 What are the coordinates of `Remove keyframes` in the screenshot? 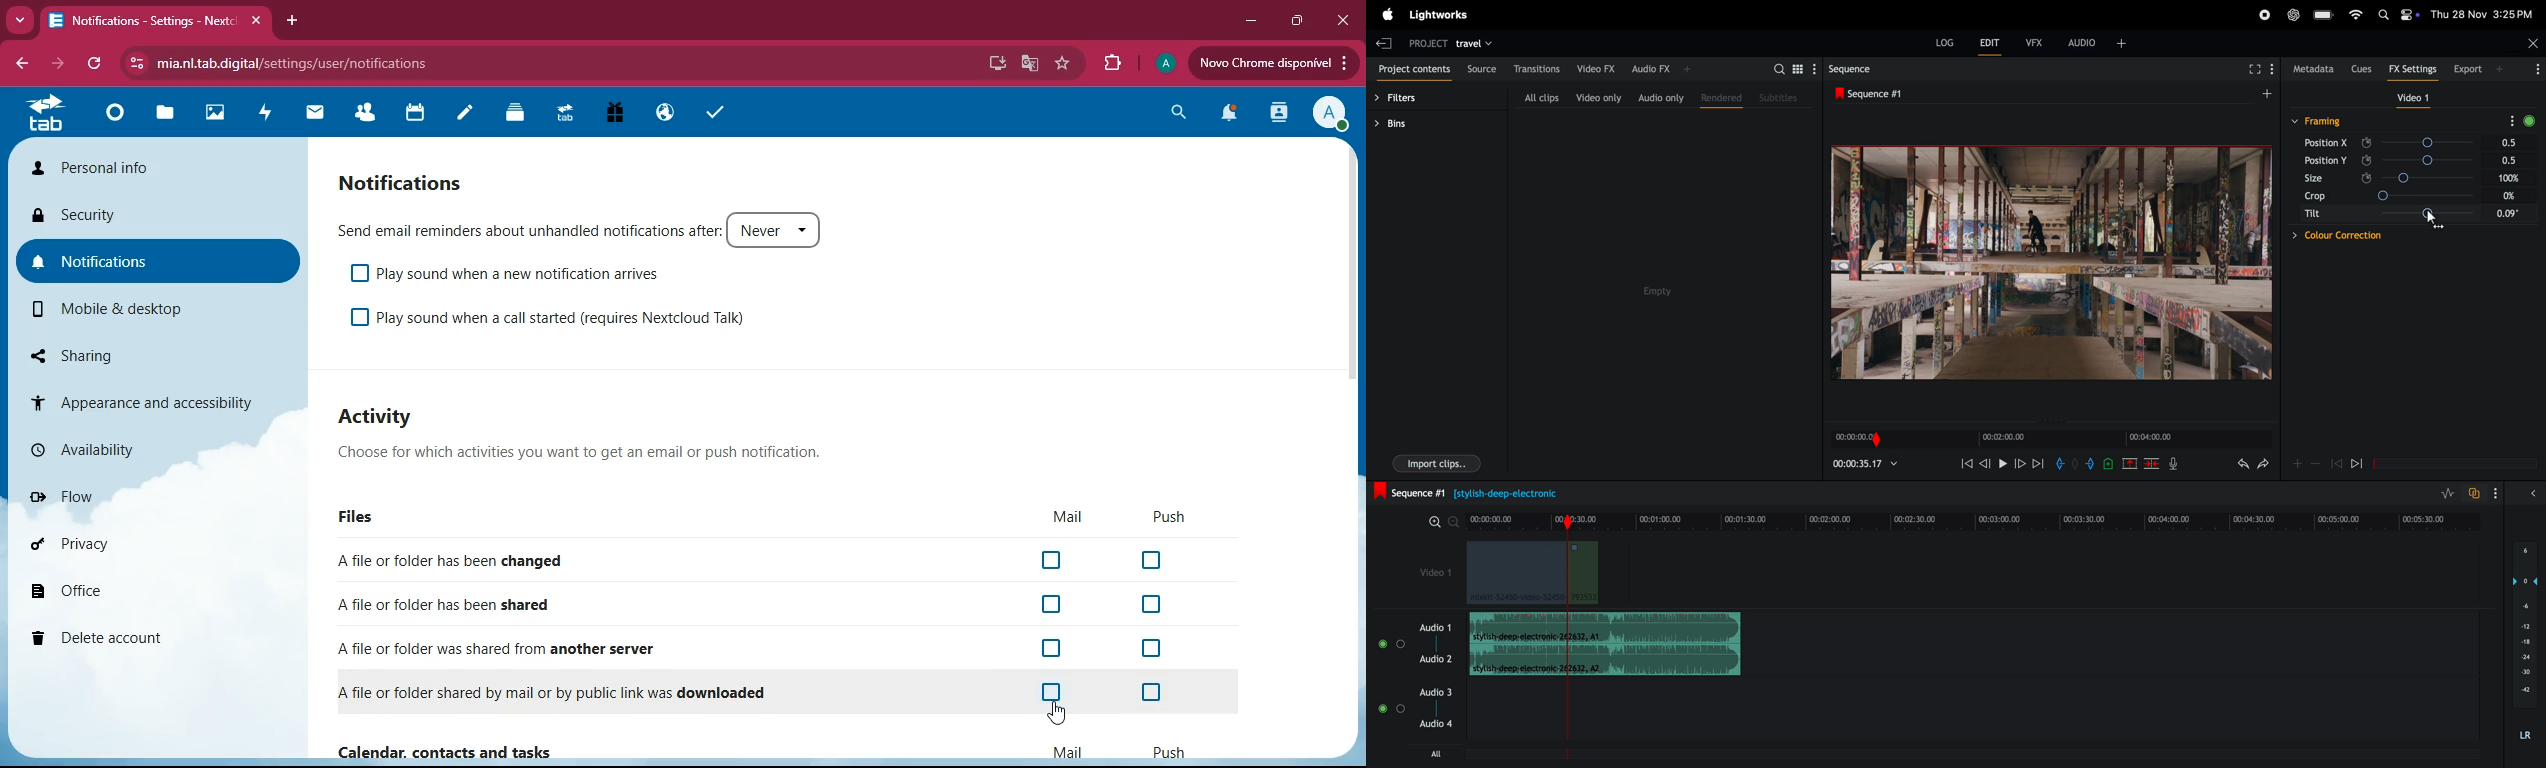 It's located at (2317, 466).